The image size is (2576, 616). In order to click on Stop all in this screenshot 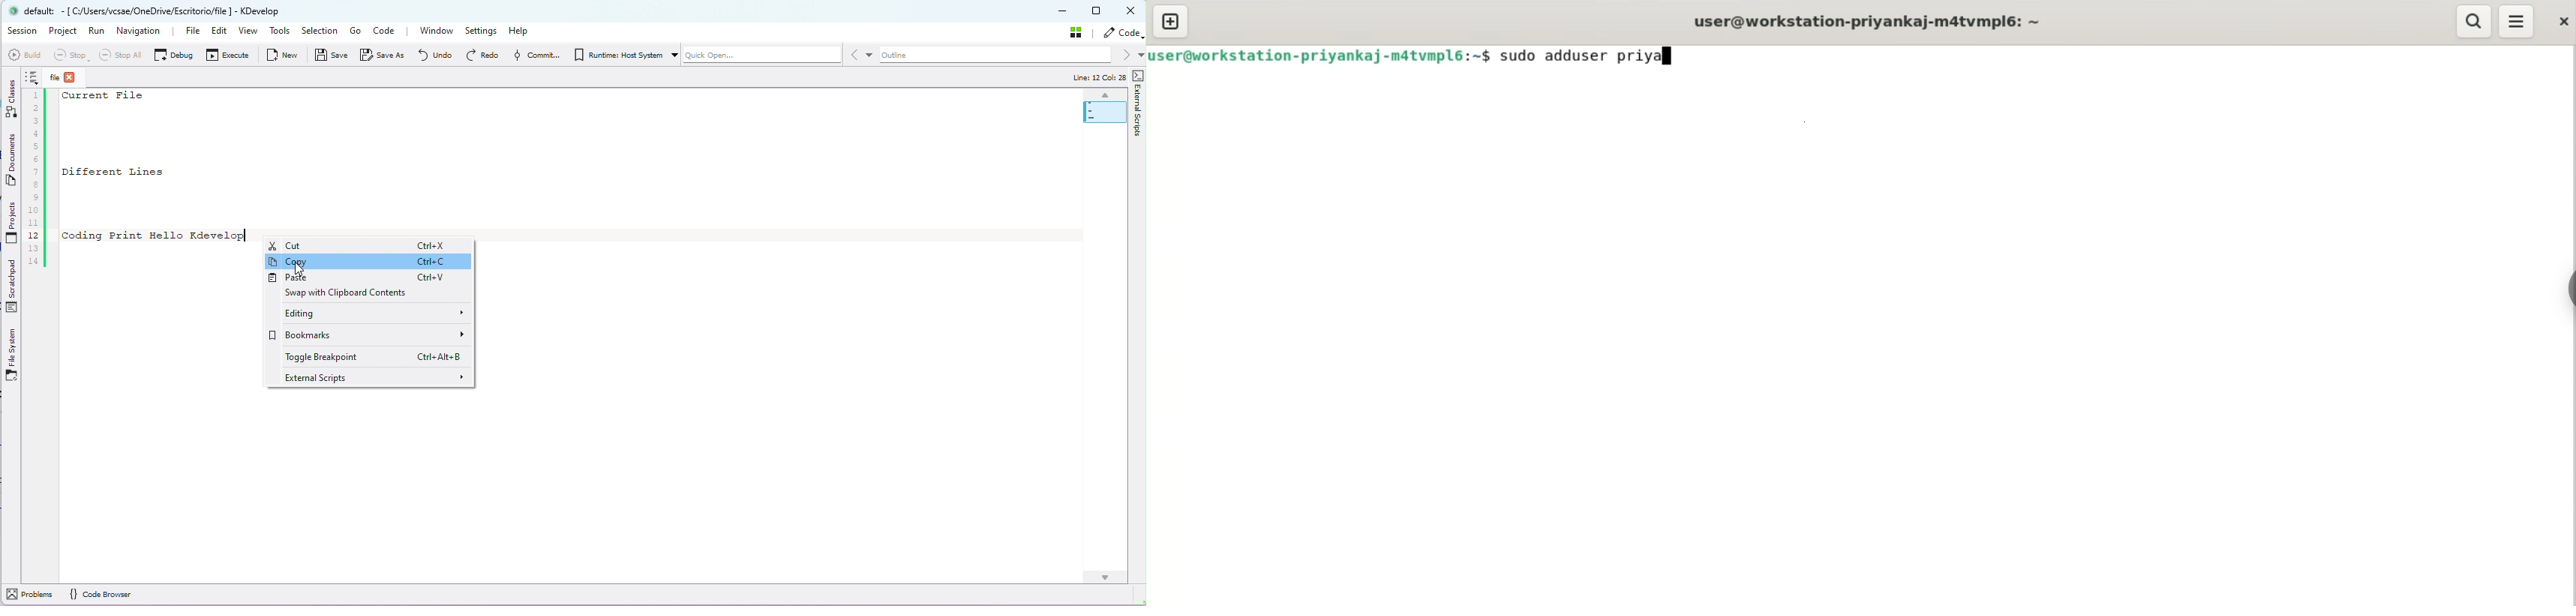, I will do `click(118, 55)`.